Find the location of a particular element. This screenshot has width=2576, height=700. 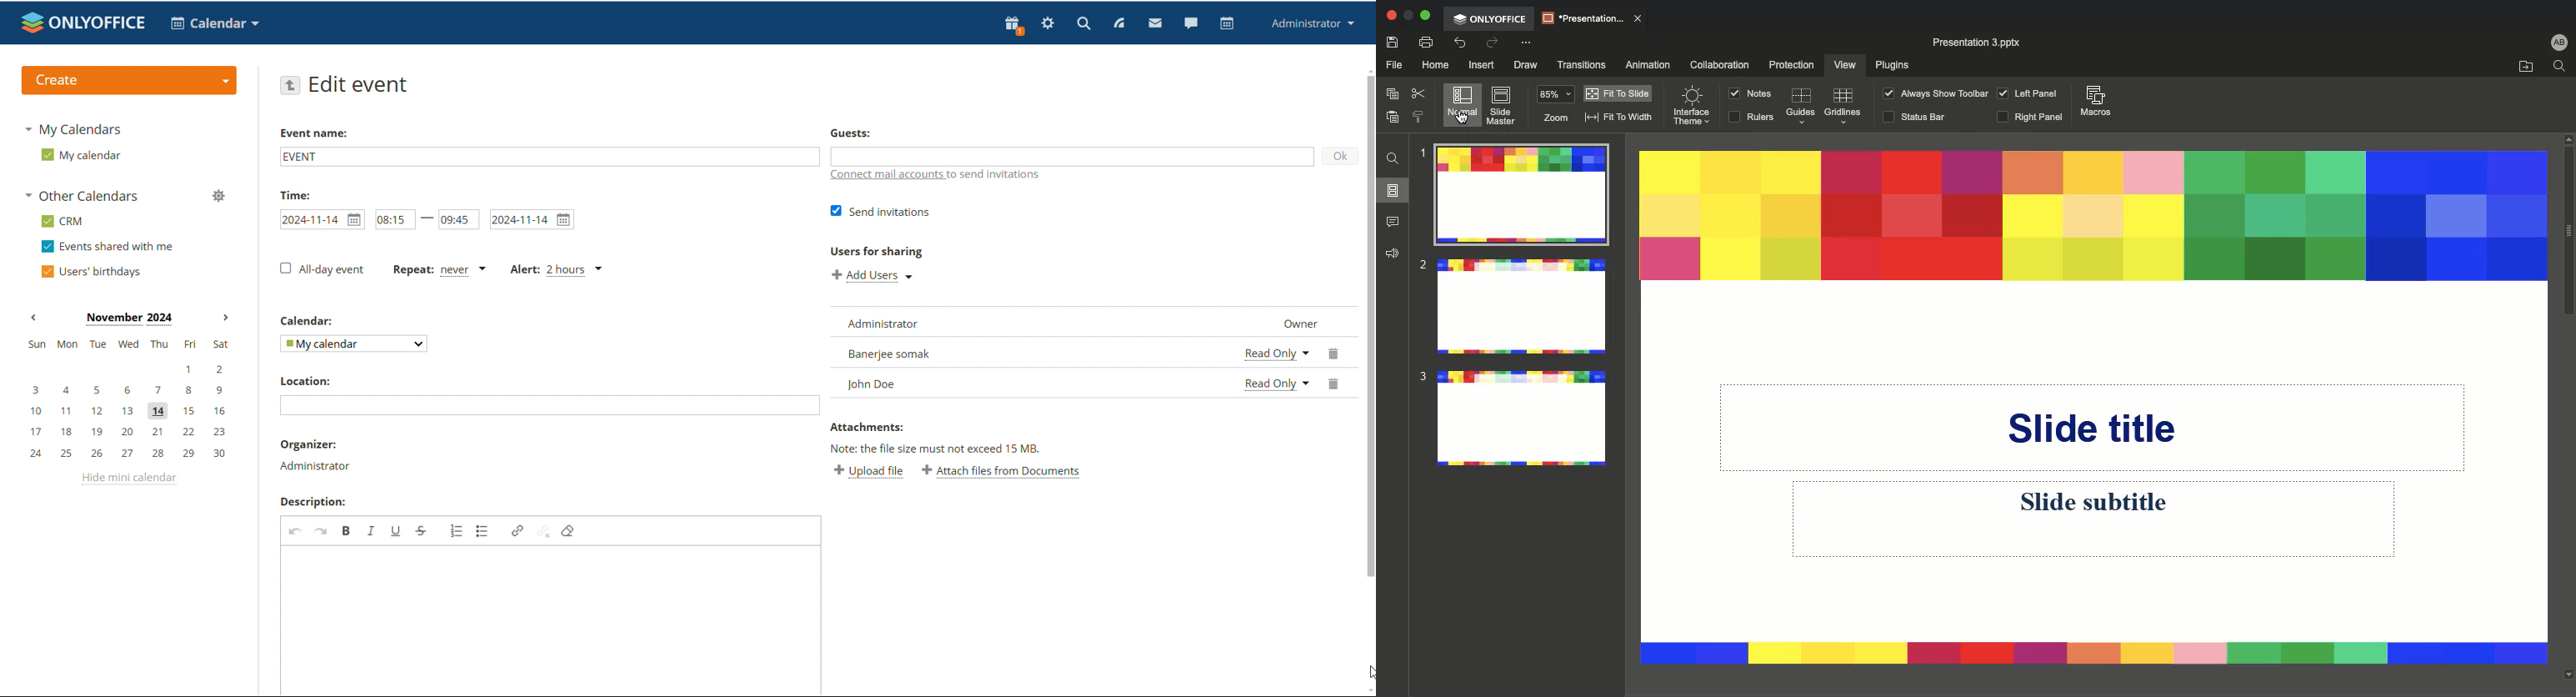

Transitions is located at coordinates (1586, 64).